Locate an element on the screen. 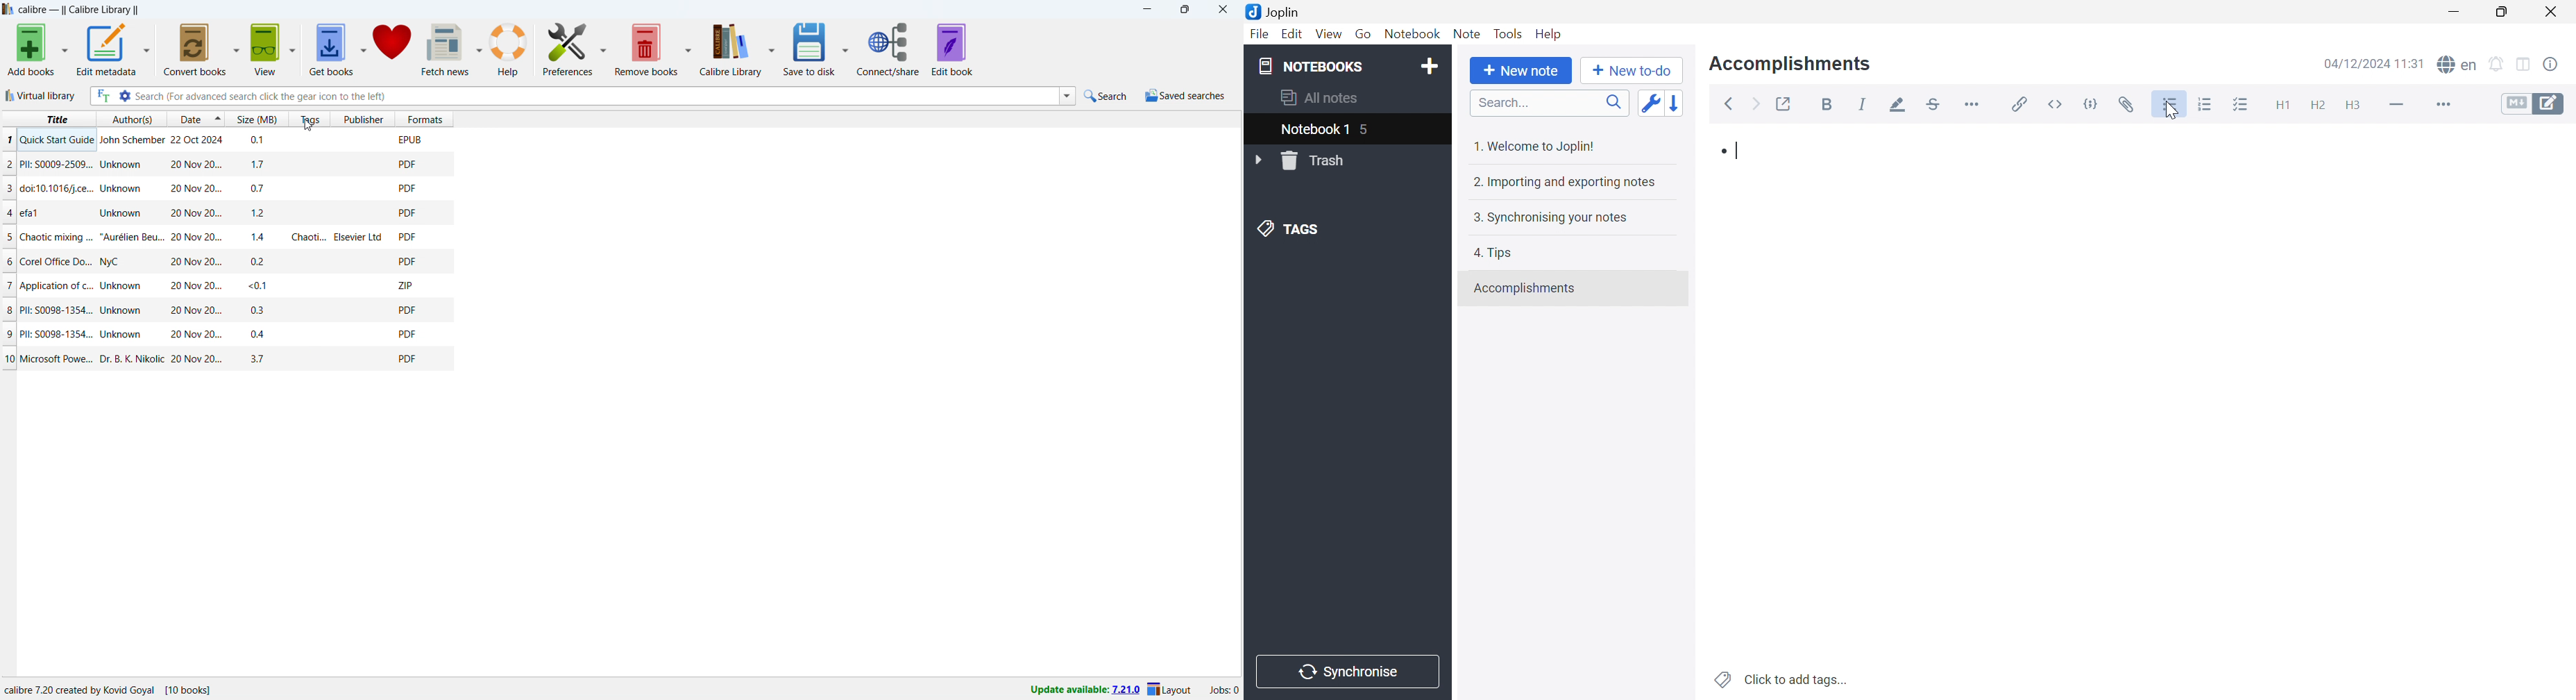 The image size is (2576, 700). 2 | PII: S0009-2509... Unknown 20 Nov 20... 17 PDF is located at coordinates (225, 165).